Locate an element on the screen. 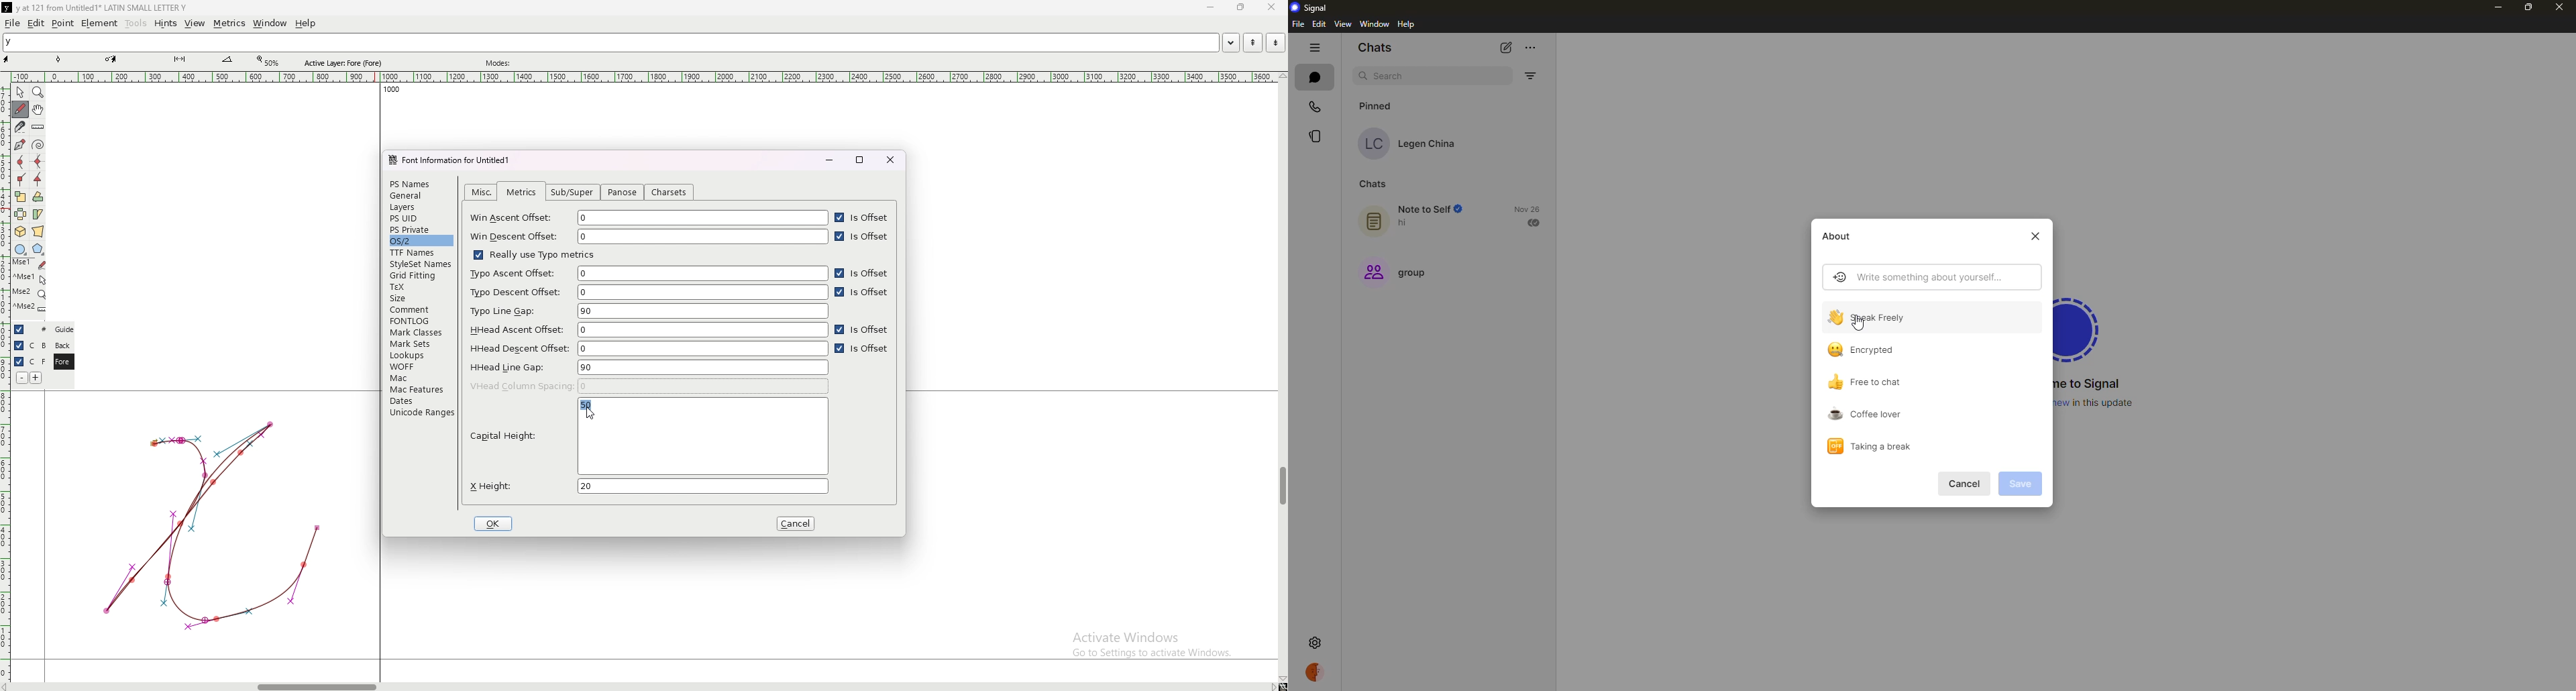 This screenshot has width=2576, height=700. measurement tool is located at coordinates (227, 60).